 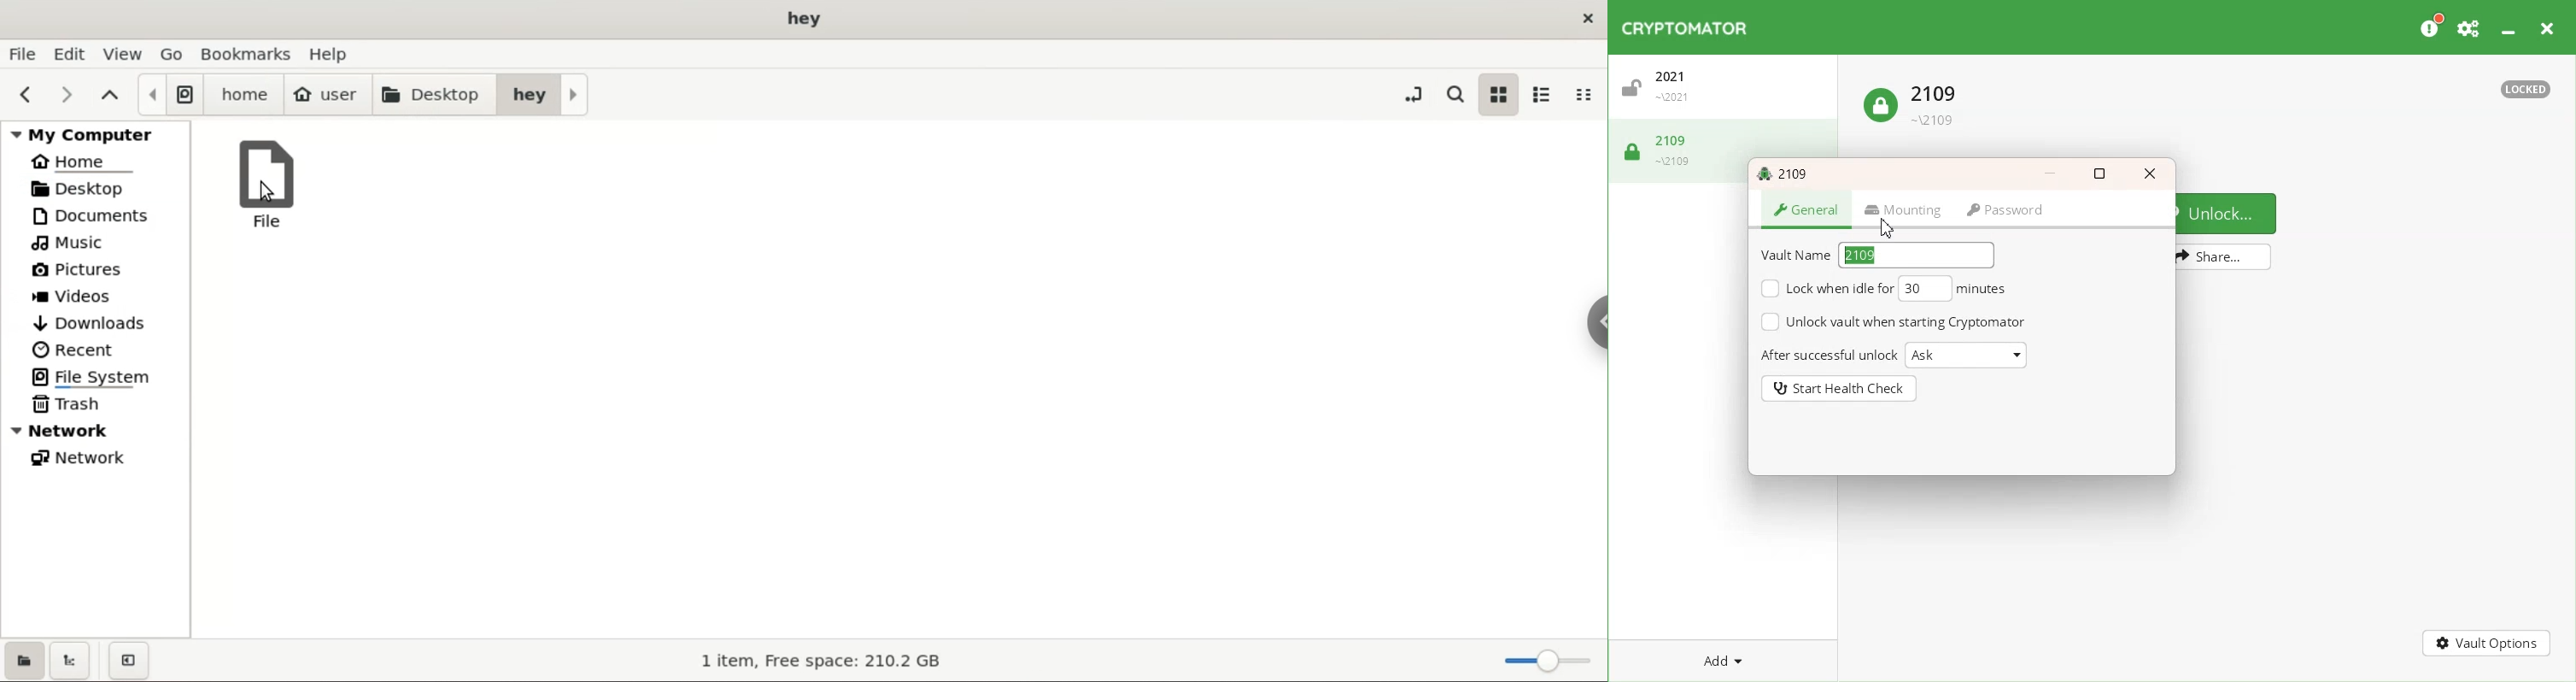 I want to click on close, so click(x=1588, y=15).